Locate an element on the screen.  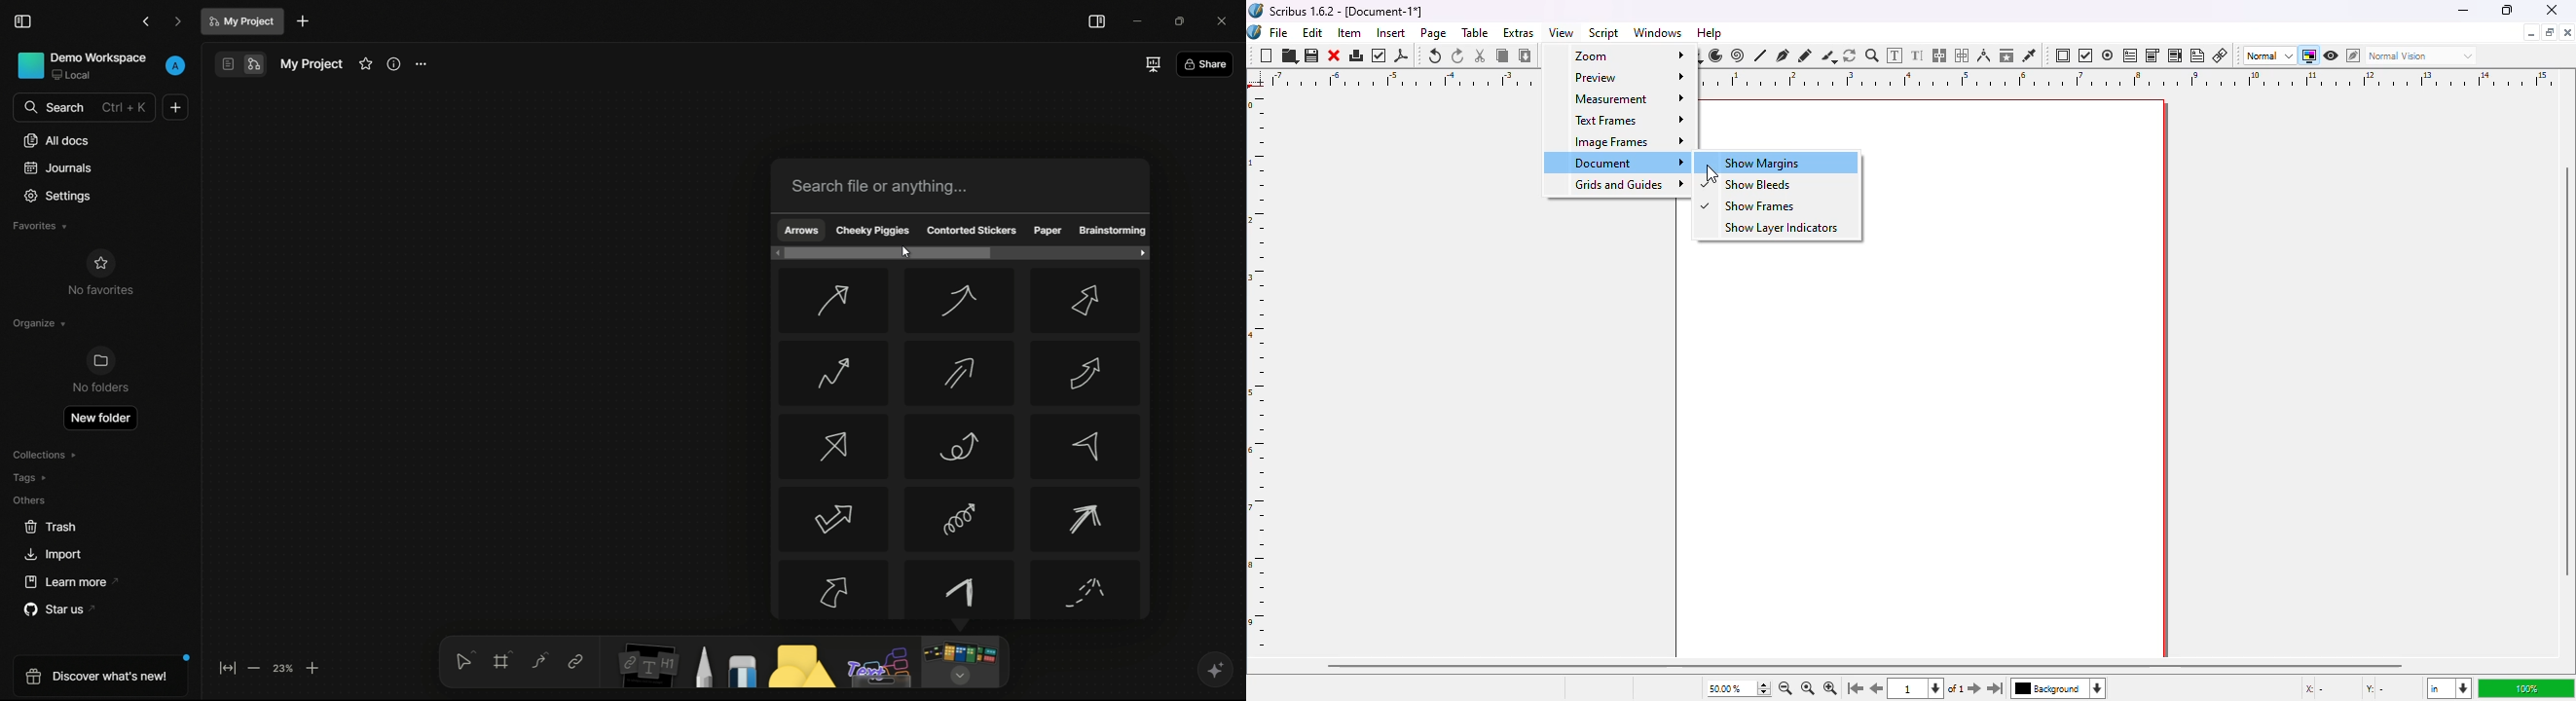
text frames is located at coordinates (1618, 120).